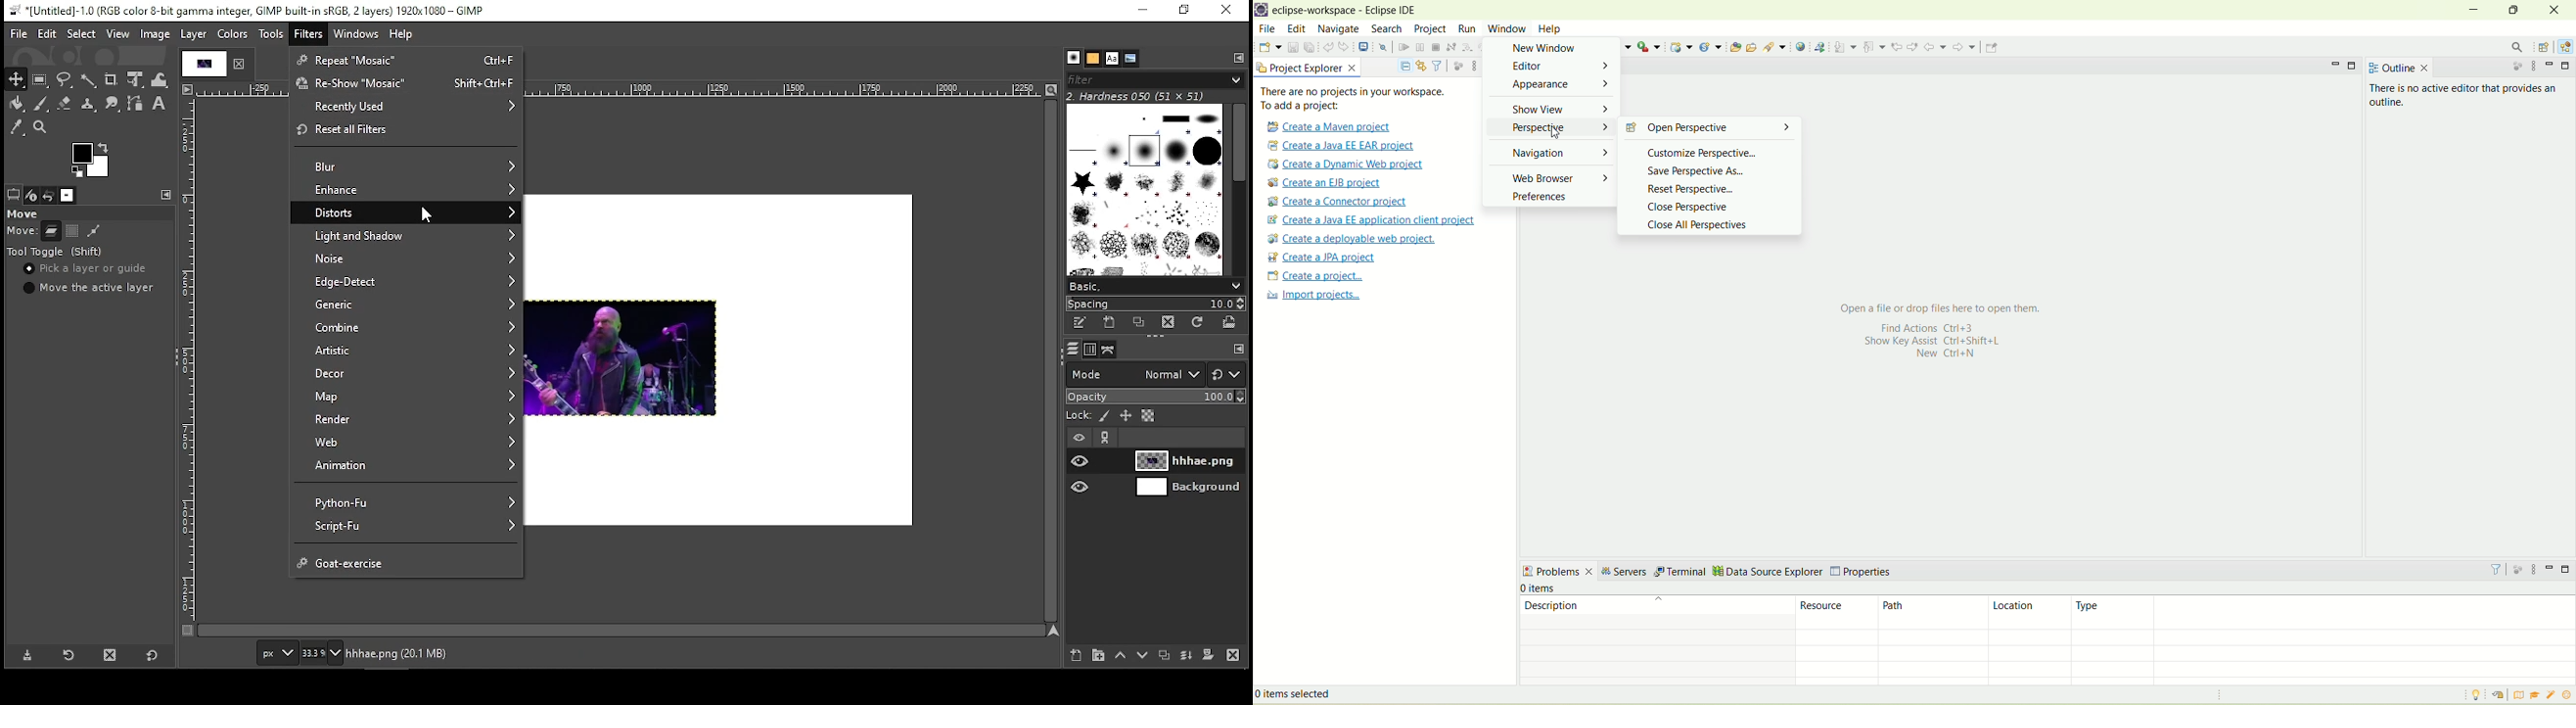 Image resolution: width=2576 pixels, height=728 pixels. What do you see at coordinates (408, 442) in the screenshot?
I see `web` at bounding box center [408, 442].